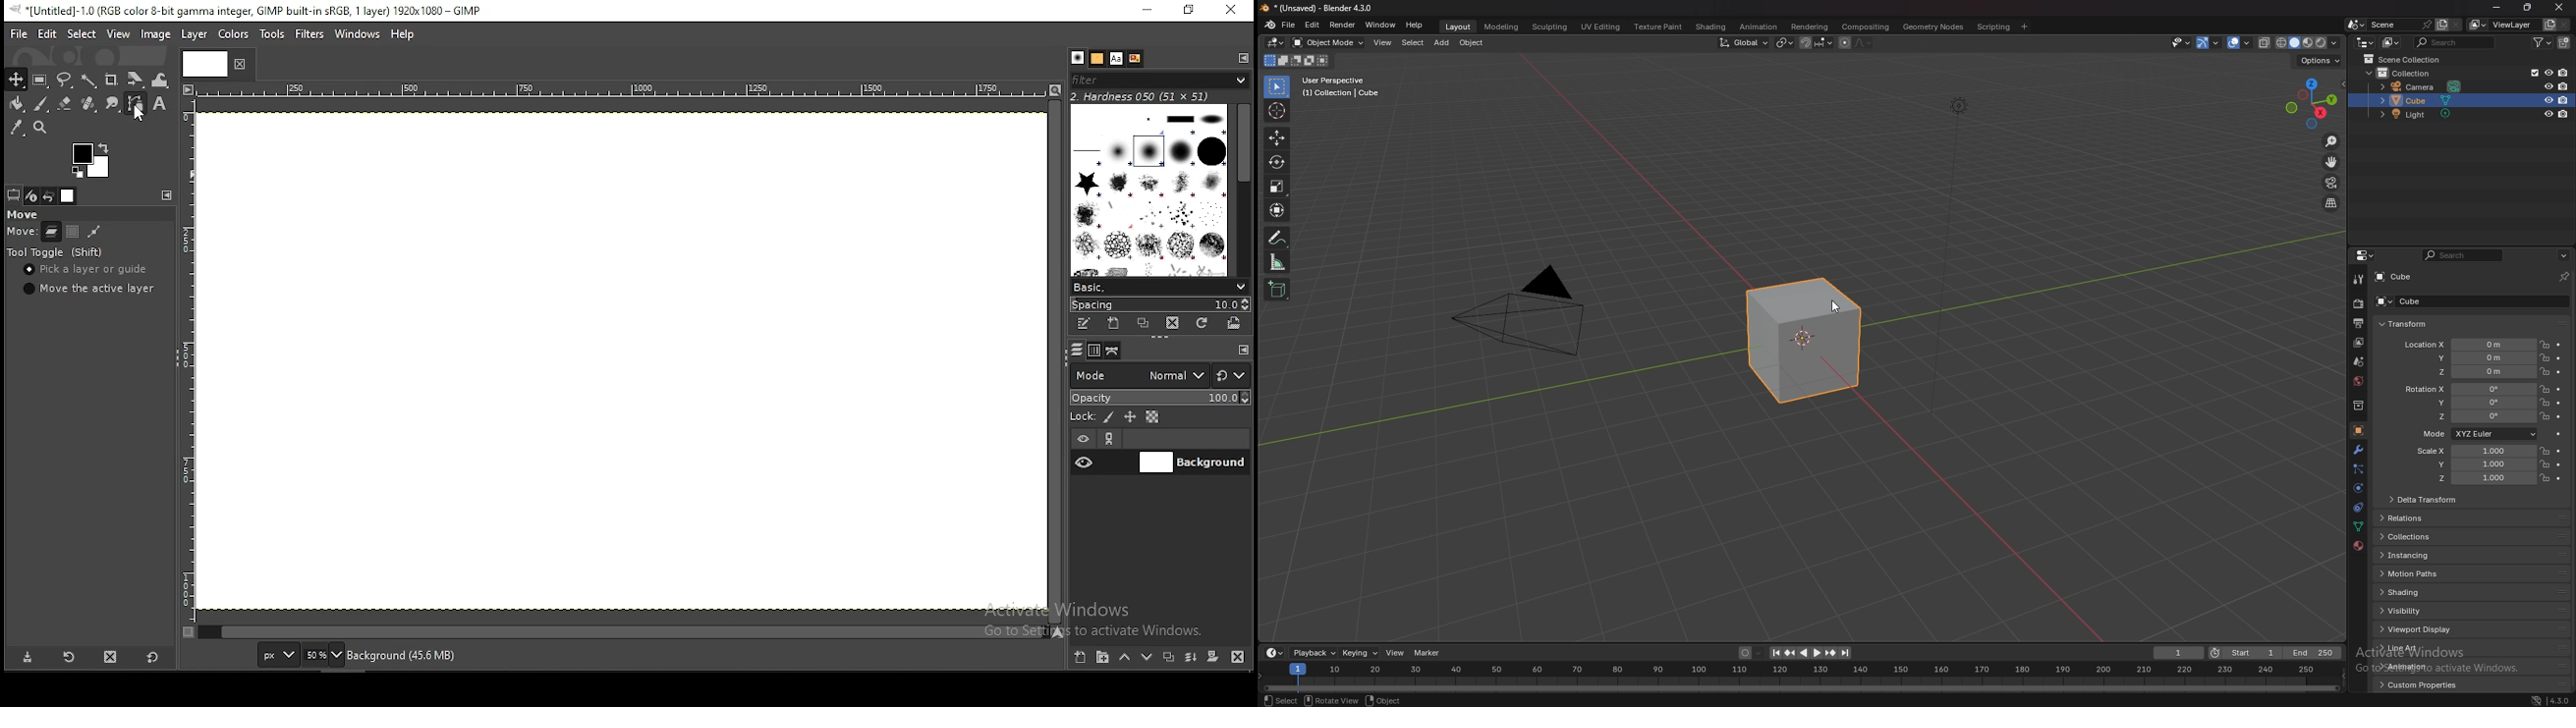 The image size is (2576, 728). I want to click on window, so click(1380, 25).